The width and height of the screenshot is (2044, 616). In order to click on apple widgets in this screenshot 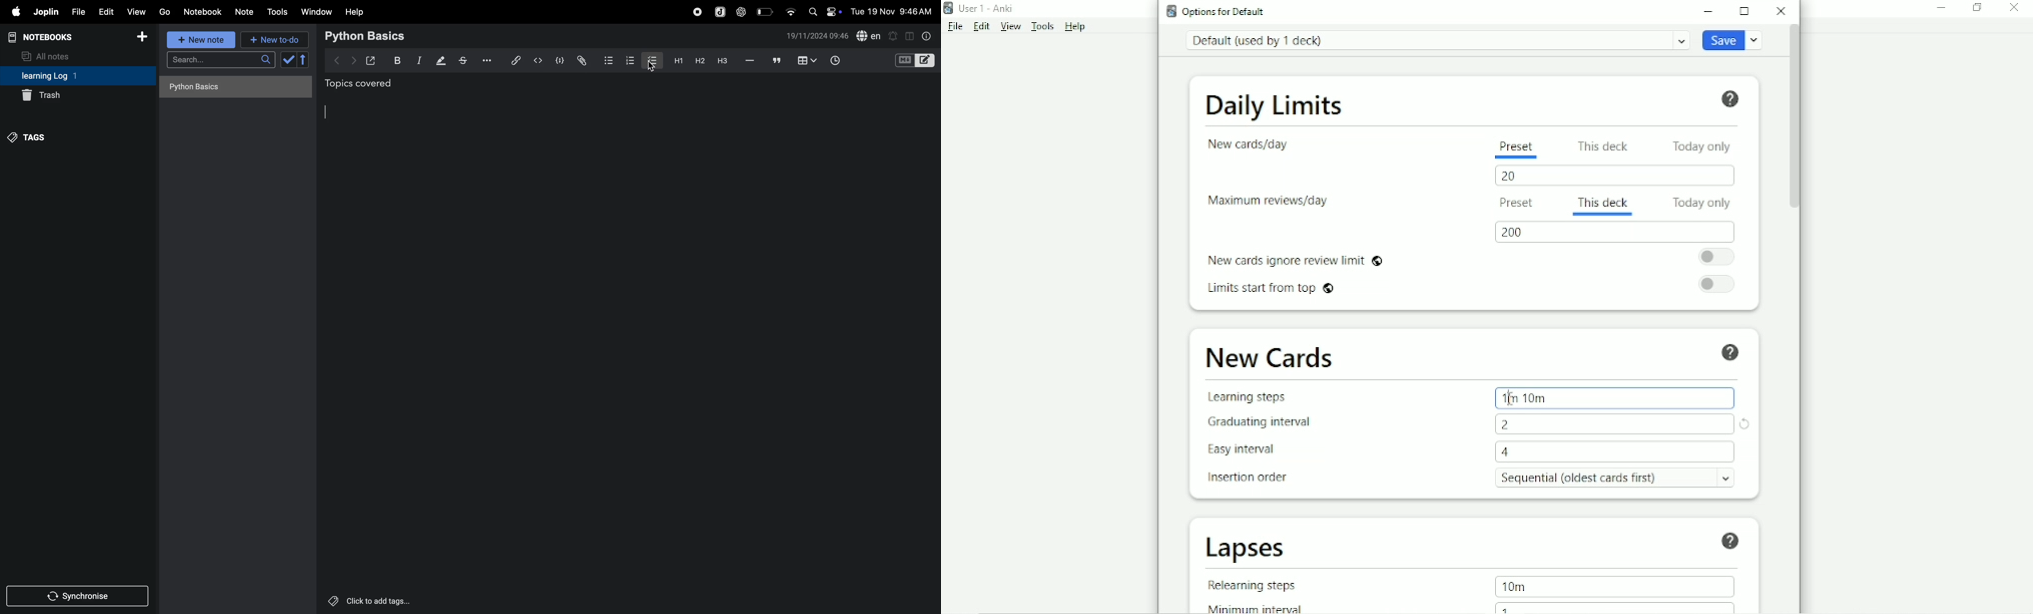, I will do `click(823, 11)`.